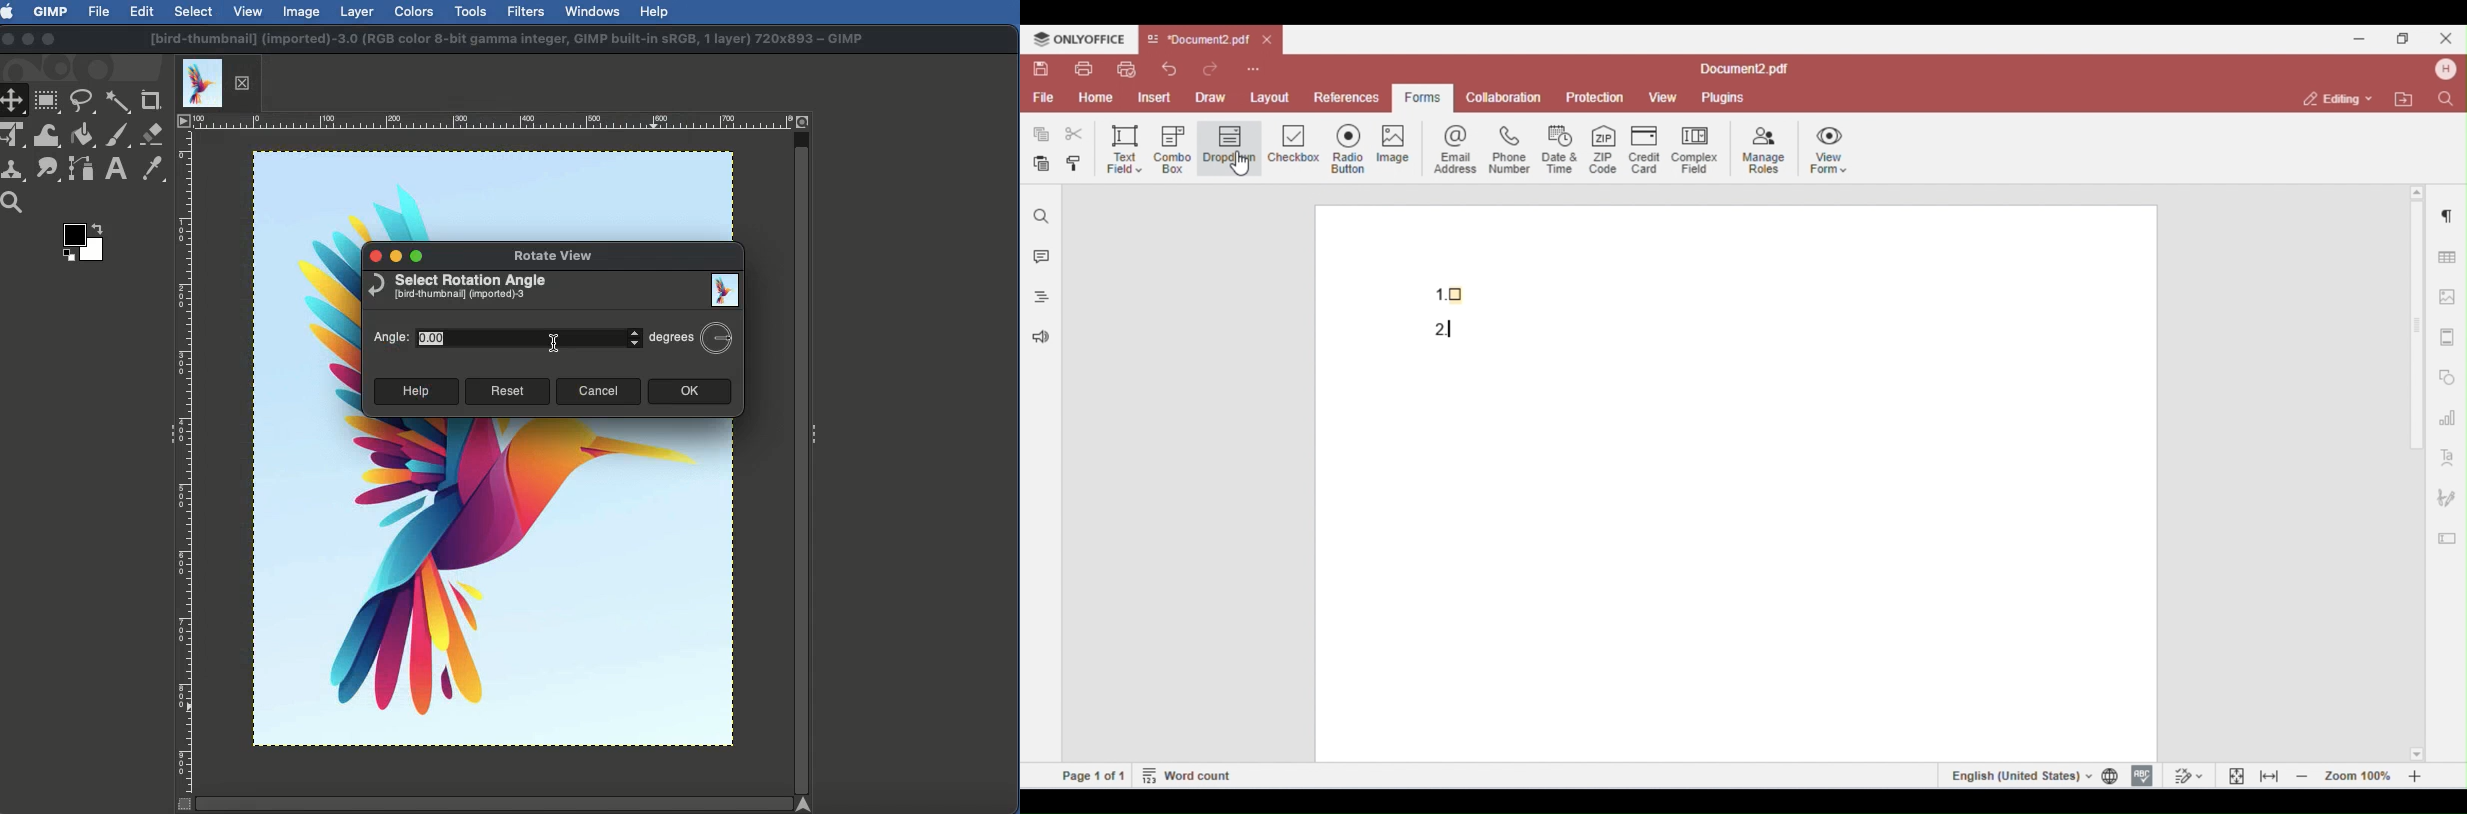 The image size is (2492, 840). What do you see at coordinates (100, 10) in the screenshot?
I see `File` at bounding box center [100, 10].